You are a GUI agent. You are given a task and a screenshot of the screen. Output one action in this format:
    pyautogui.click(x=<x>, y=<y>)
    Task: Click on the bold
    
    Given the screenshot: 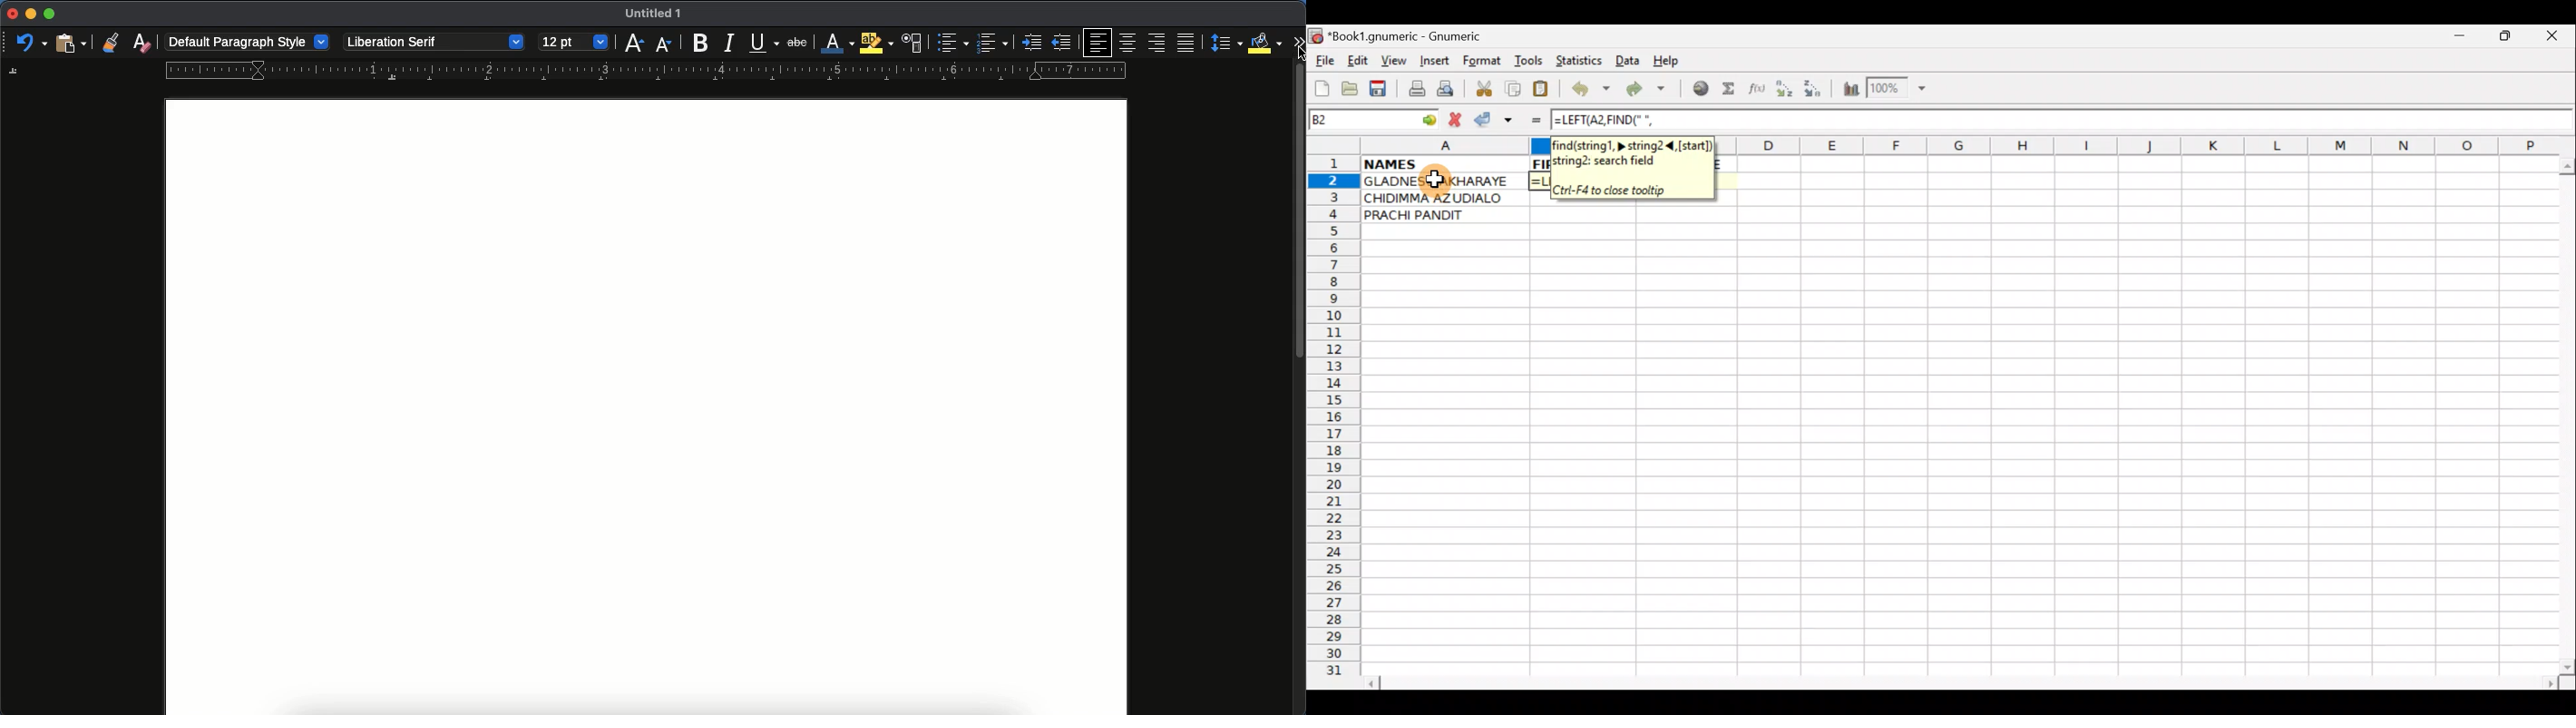 What is the action you would take?
    pyautogui.click(x=695, y=44)
    